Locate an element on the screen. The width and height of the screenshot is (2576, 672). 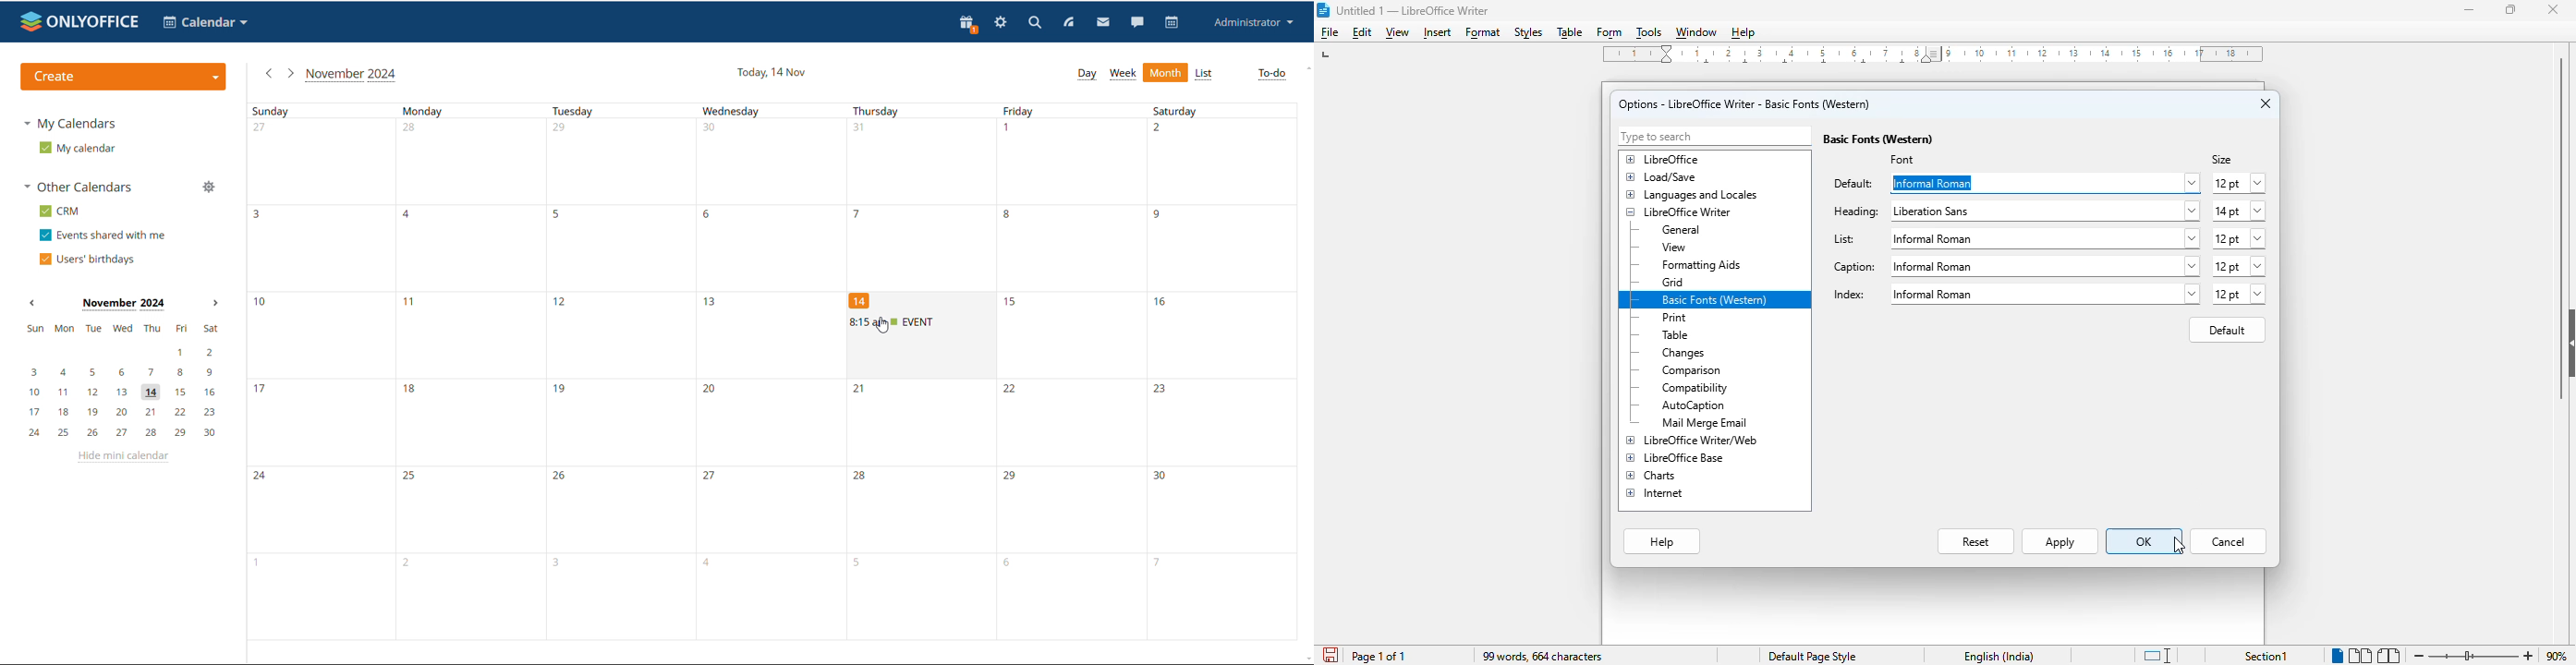
insert is located at coordinates (1438, 34).